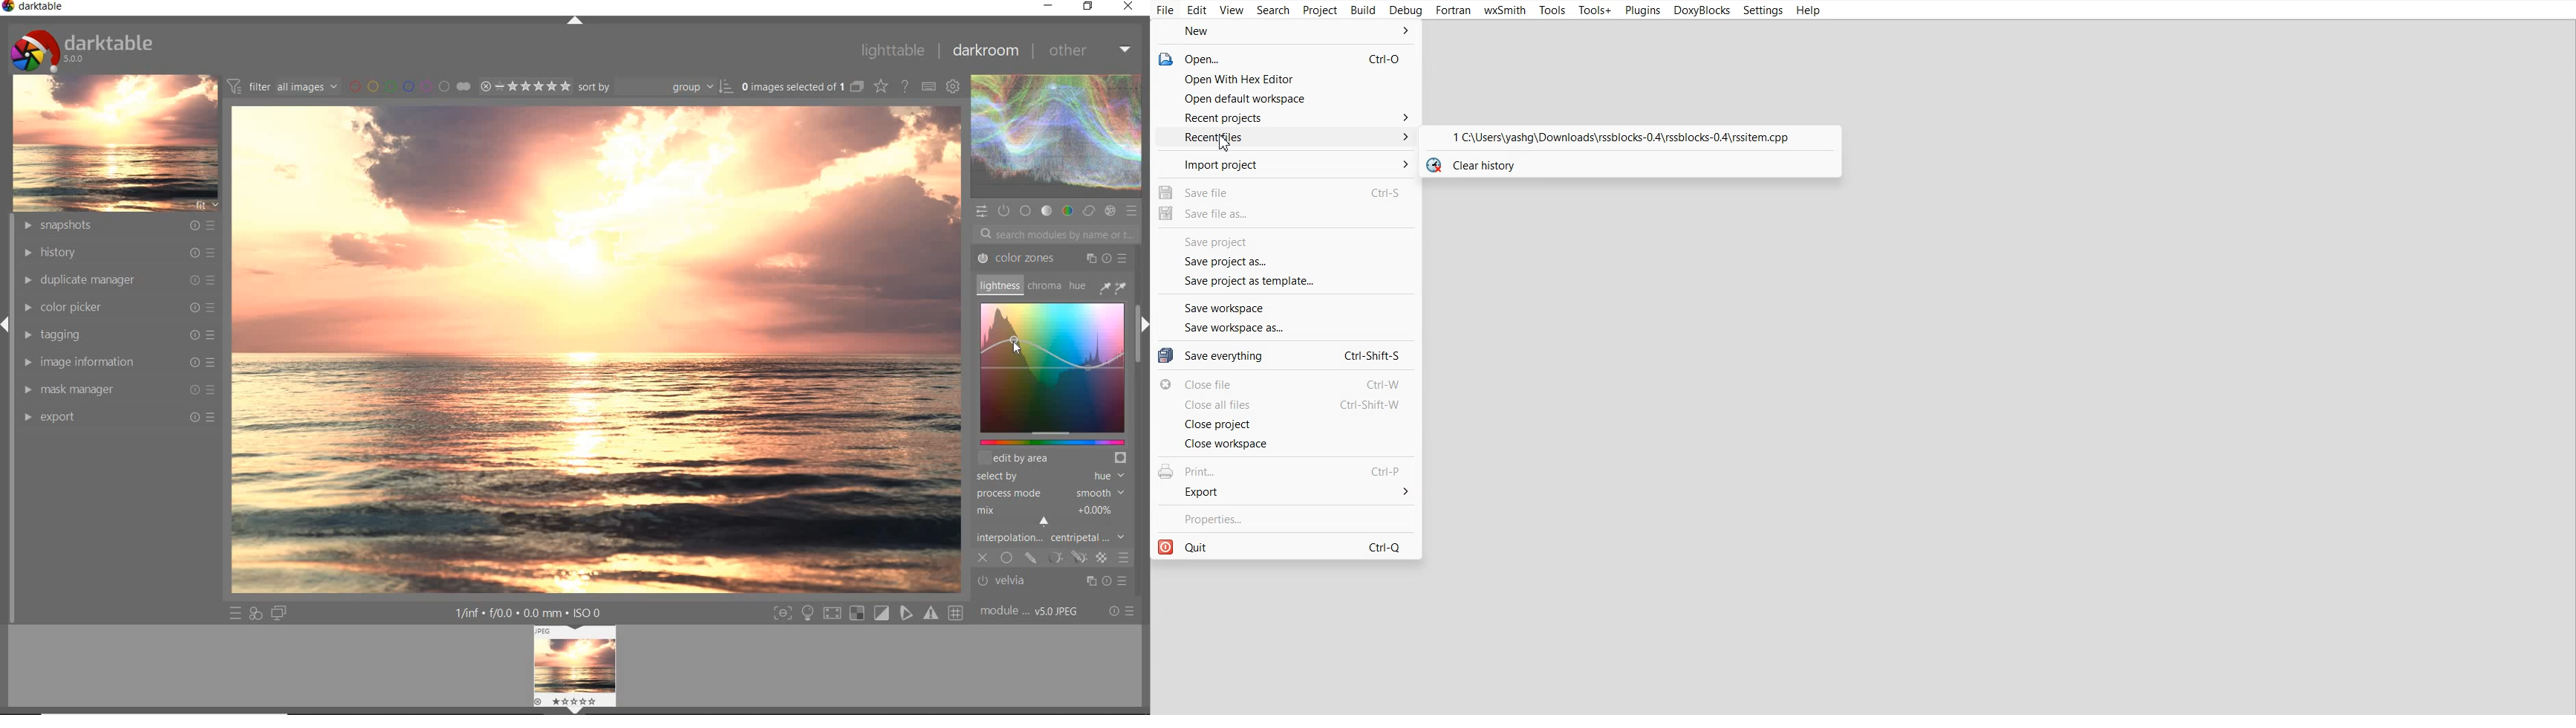 The image size is (2576, 728). I want to click on TOGGLE MODE, so click(868, 613).